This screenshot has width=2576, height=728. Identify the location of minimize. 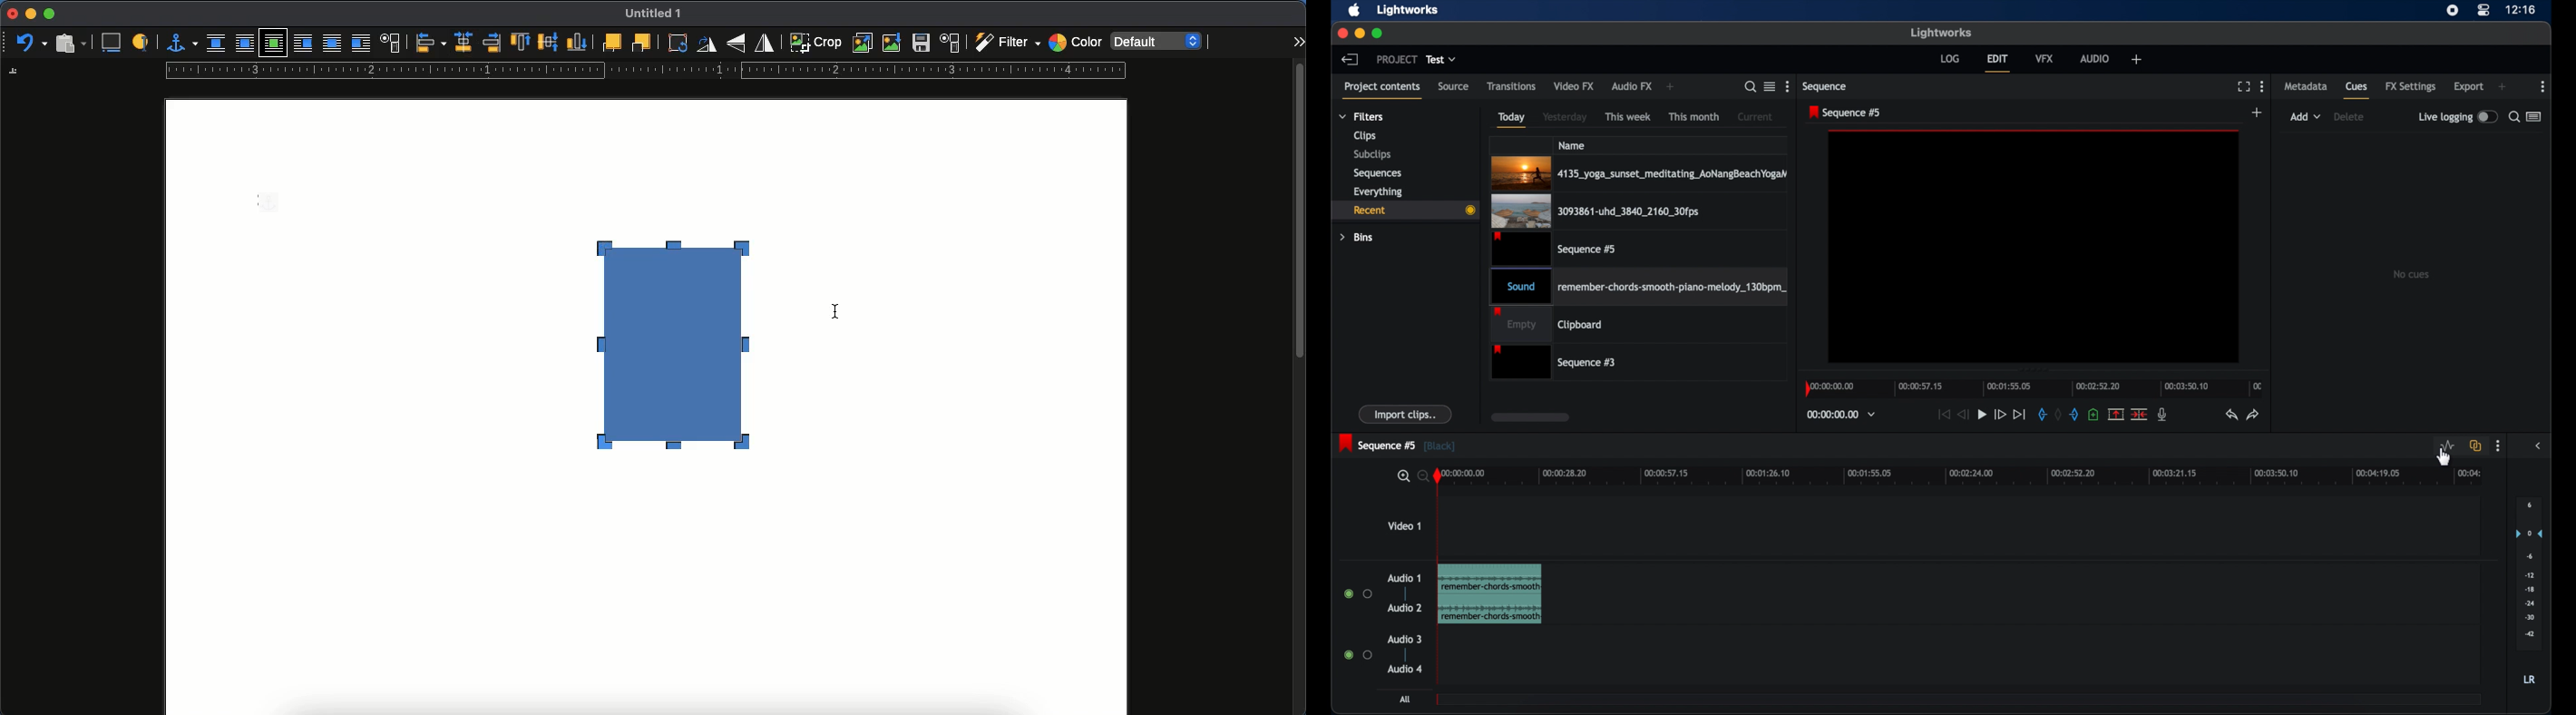
(30, 14).